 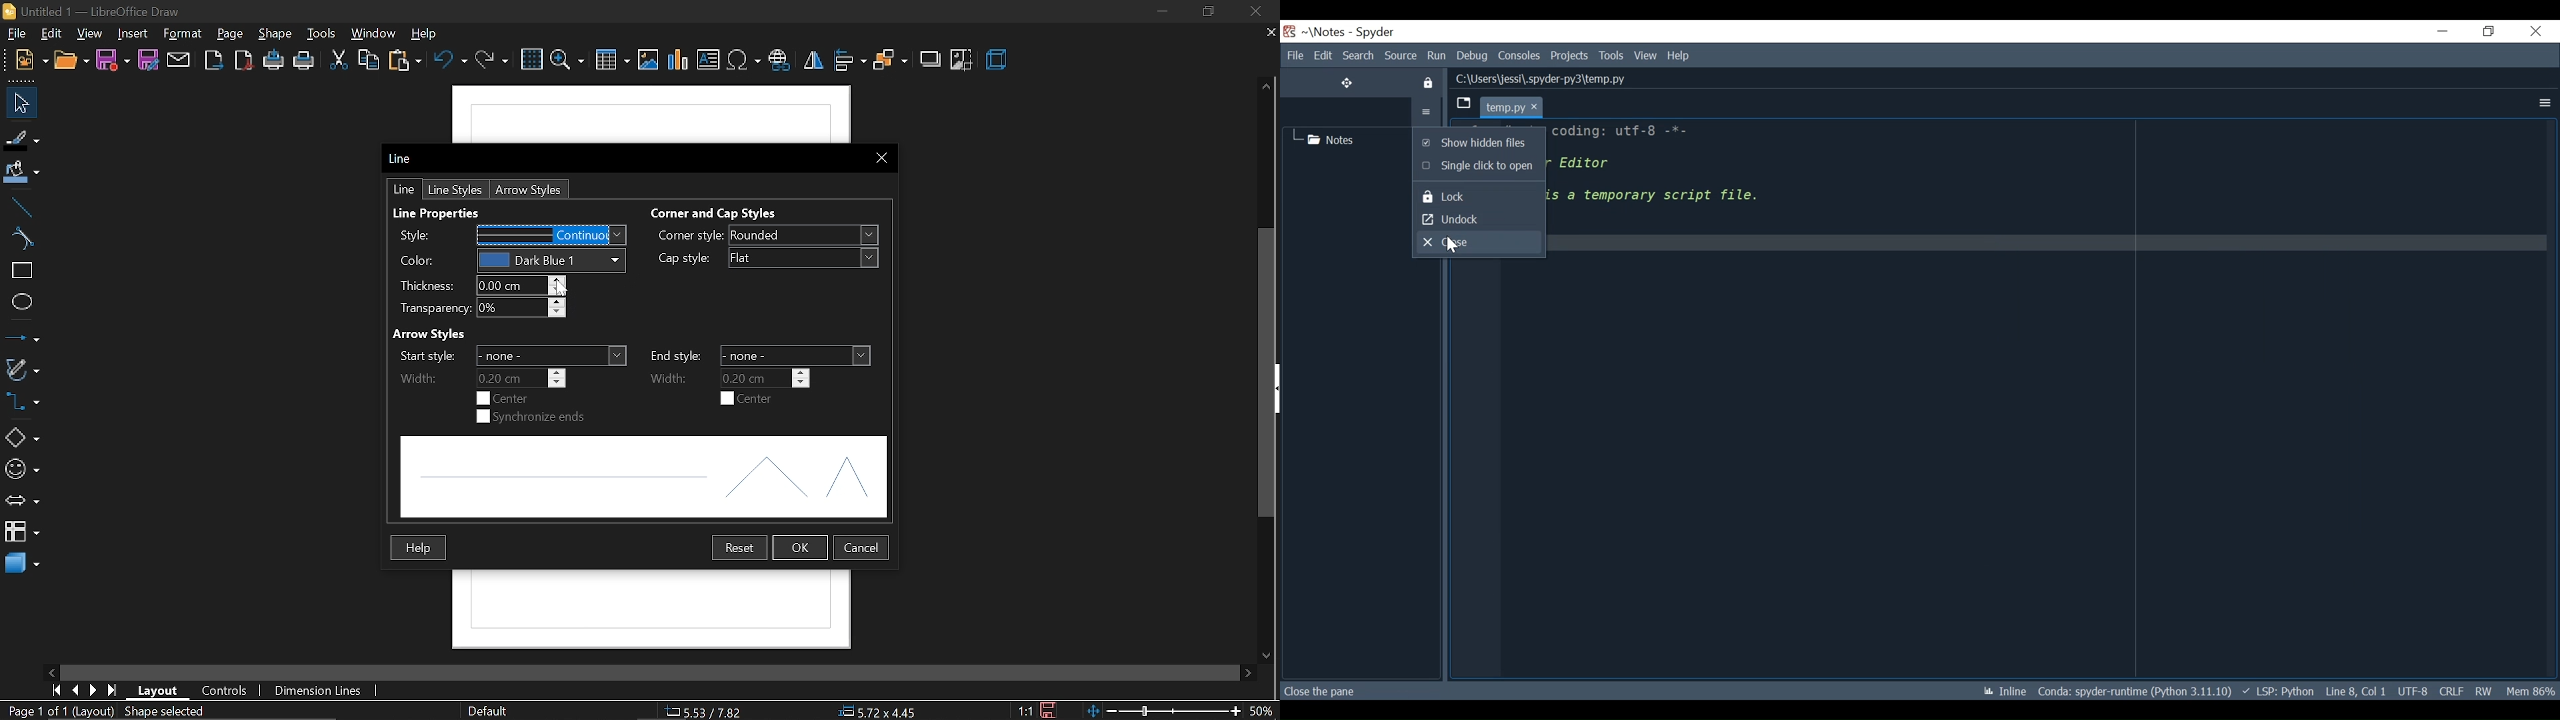 I want to click on current window, so click(x=90, y=10).